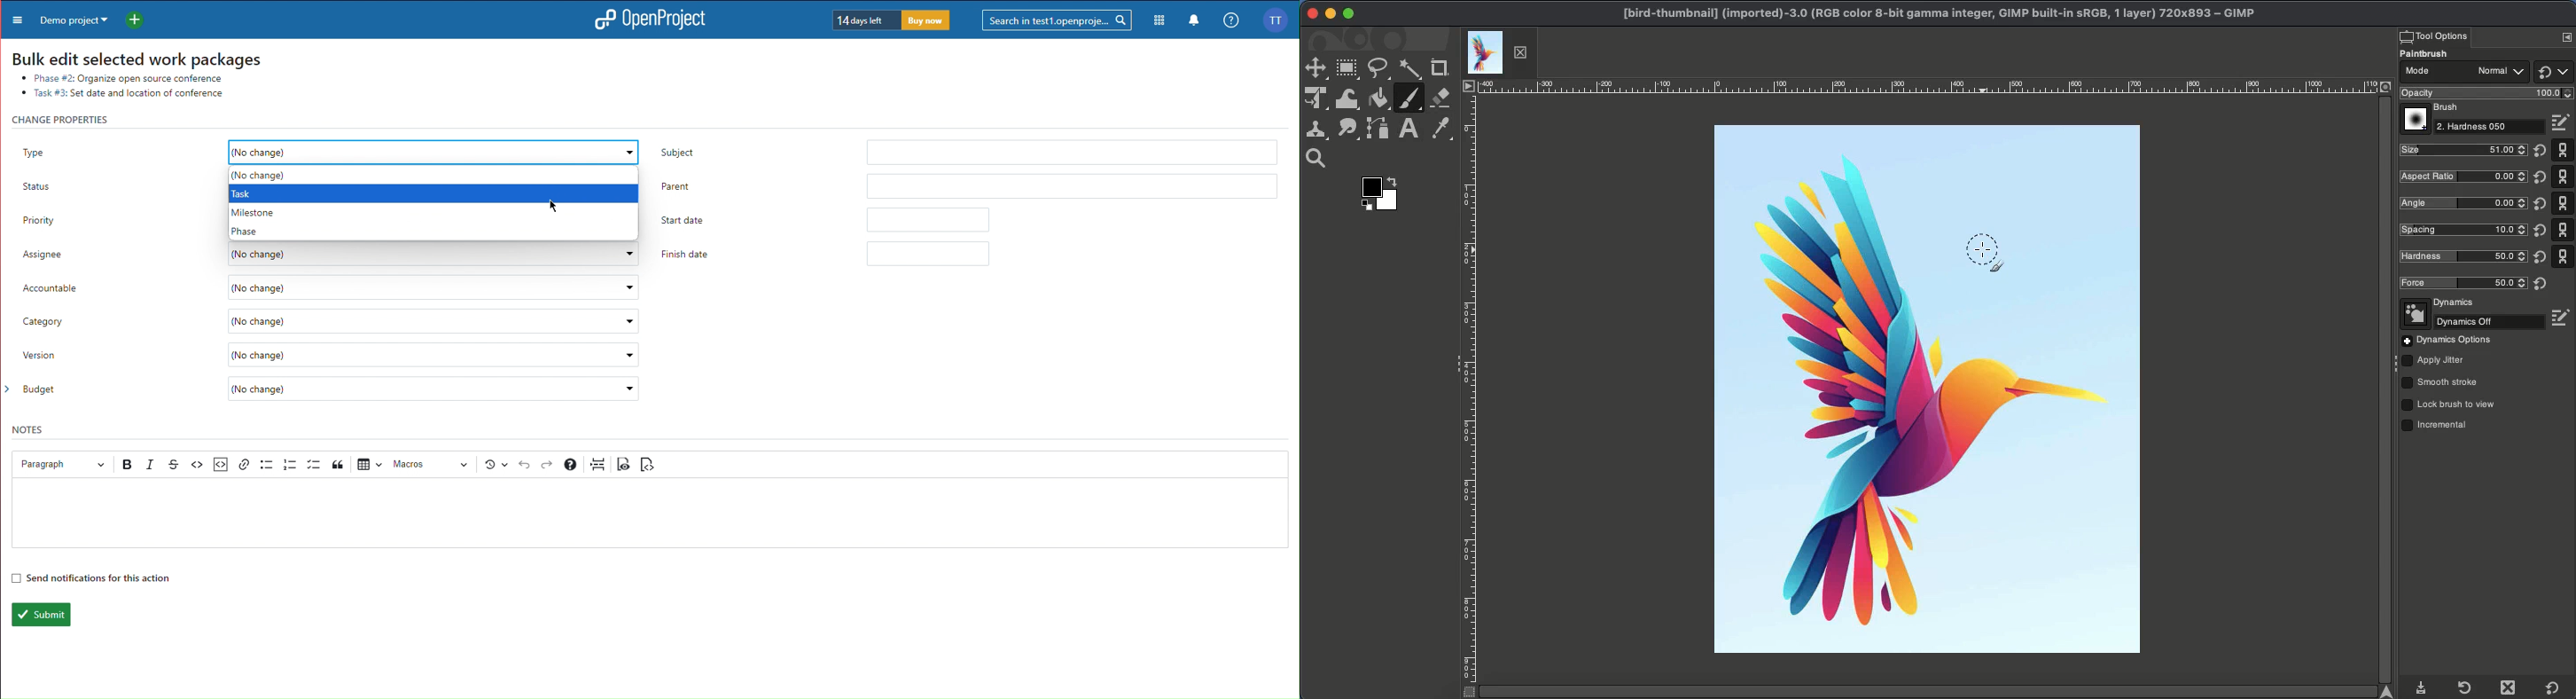  What do you see at coordinates (314, 464) in the screenshot?
I see `Checklist` at bounding box center [314, 464].